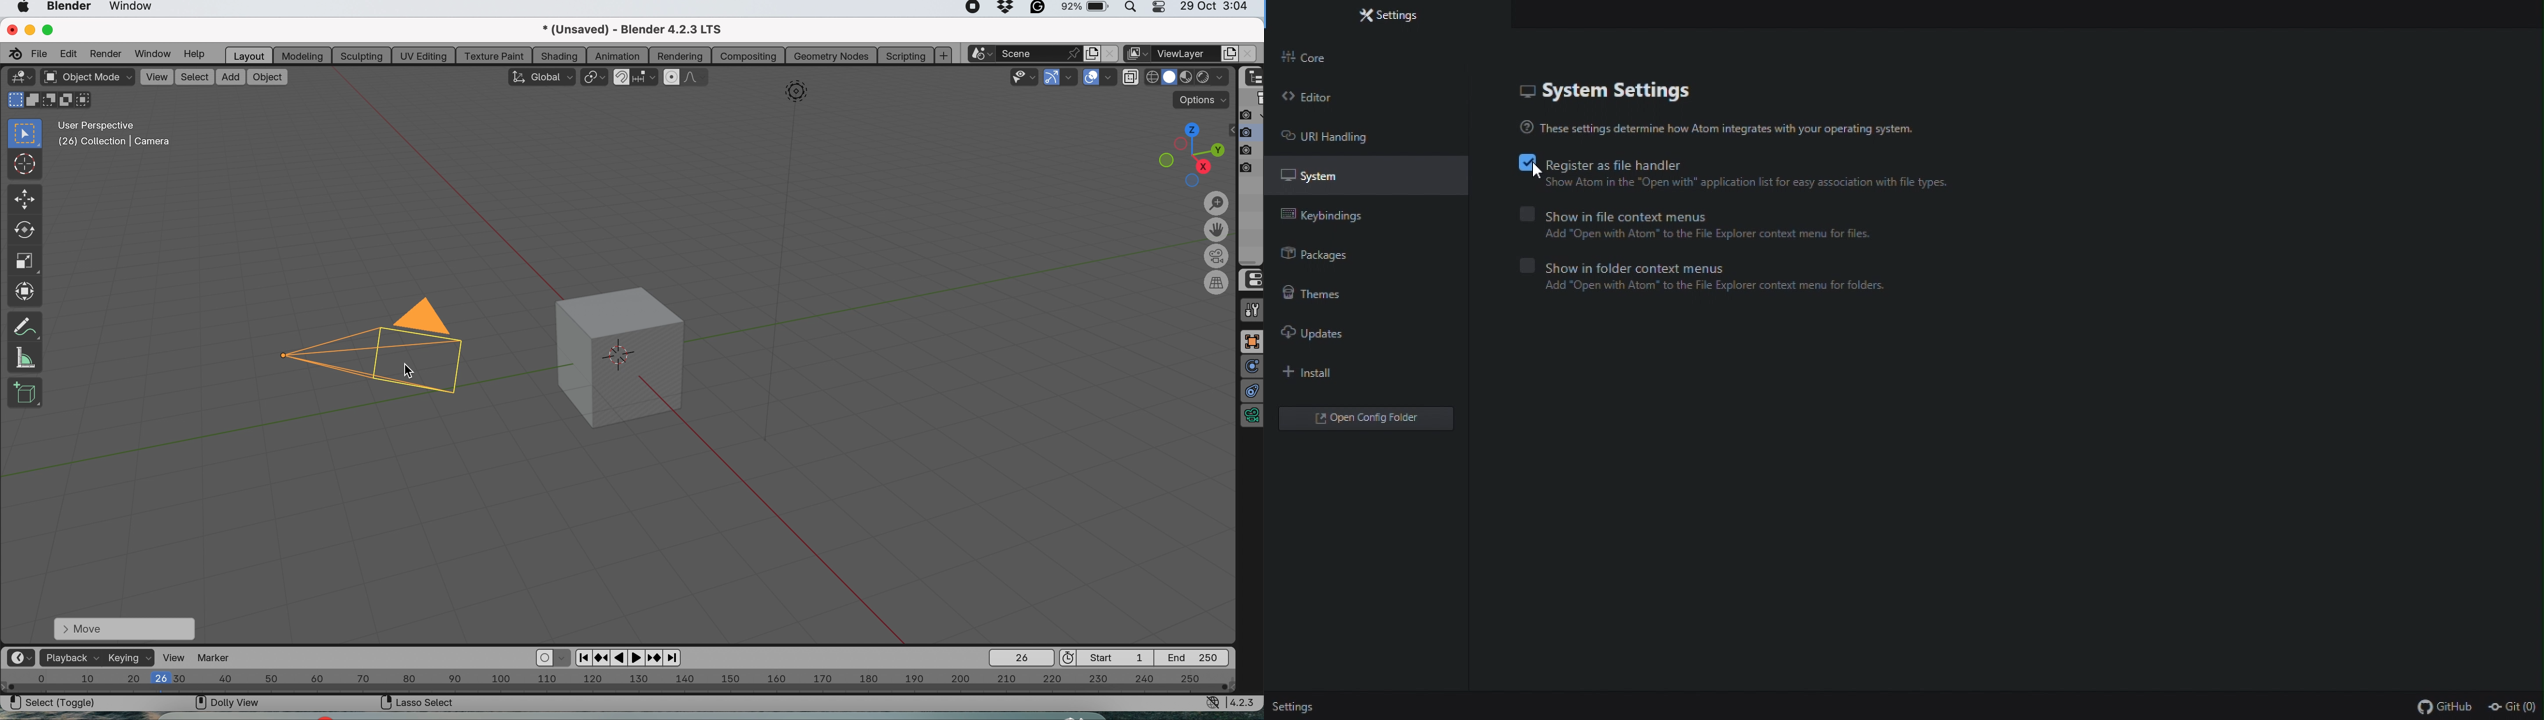  I want to click on snapping, so click(646, 78).